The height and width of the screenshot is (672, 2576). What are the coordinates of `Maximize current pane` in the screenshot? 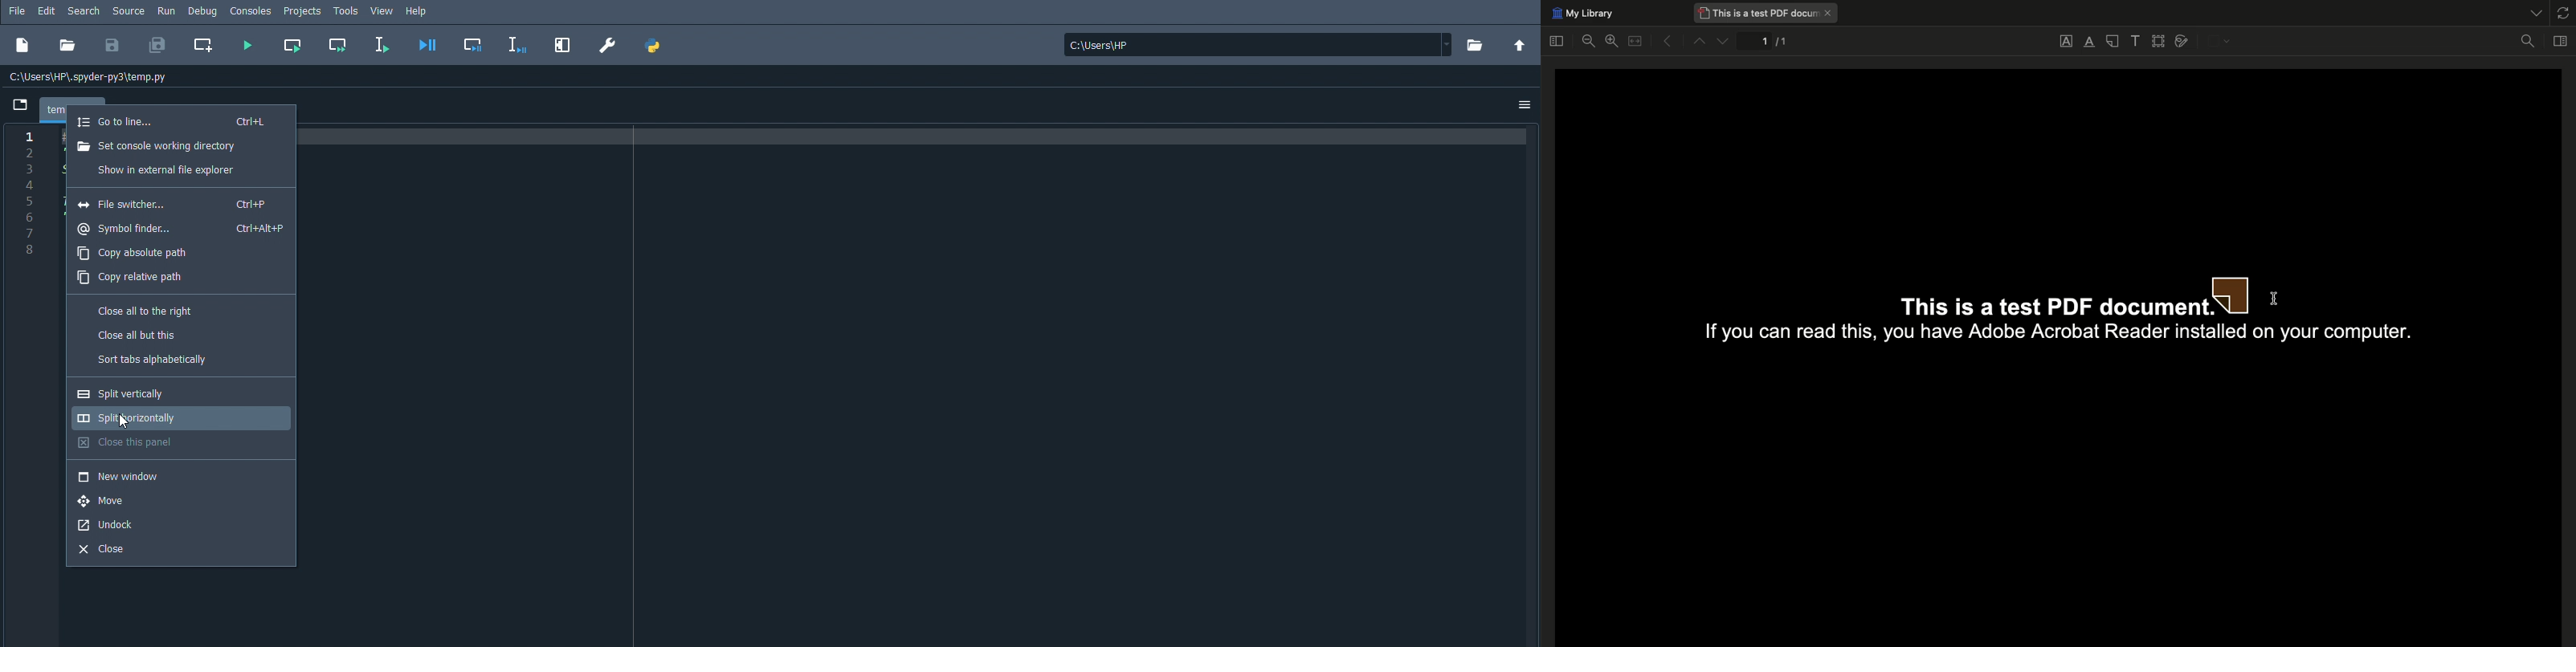 It's located at (565, 46).